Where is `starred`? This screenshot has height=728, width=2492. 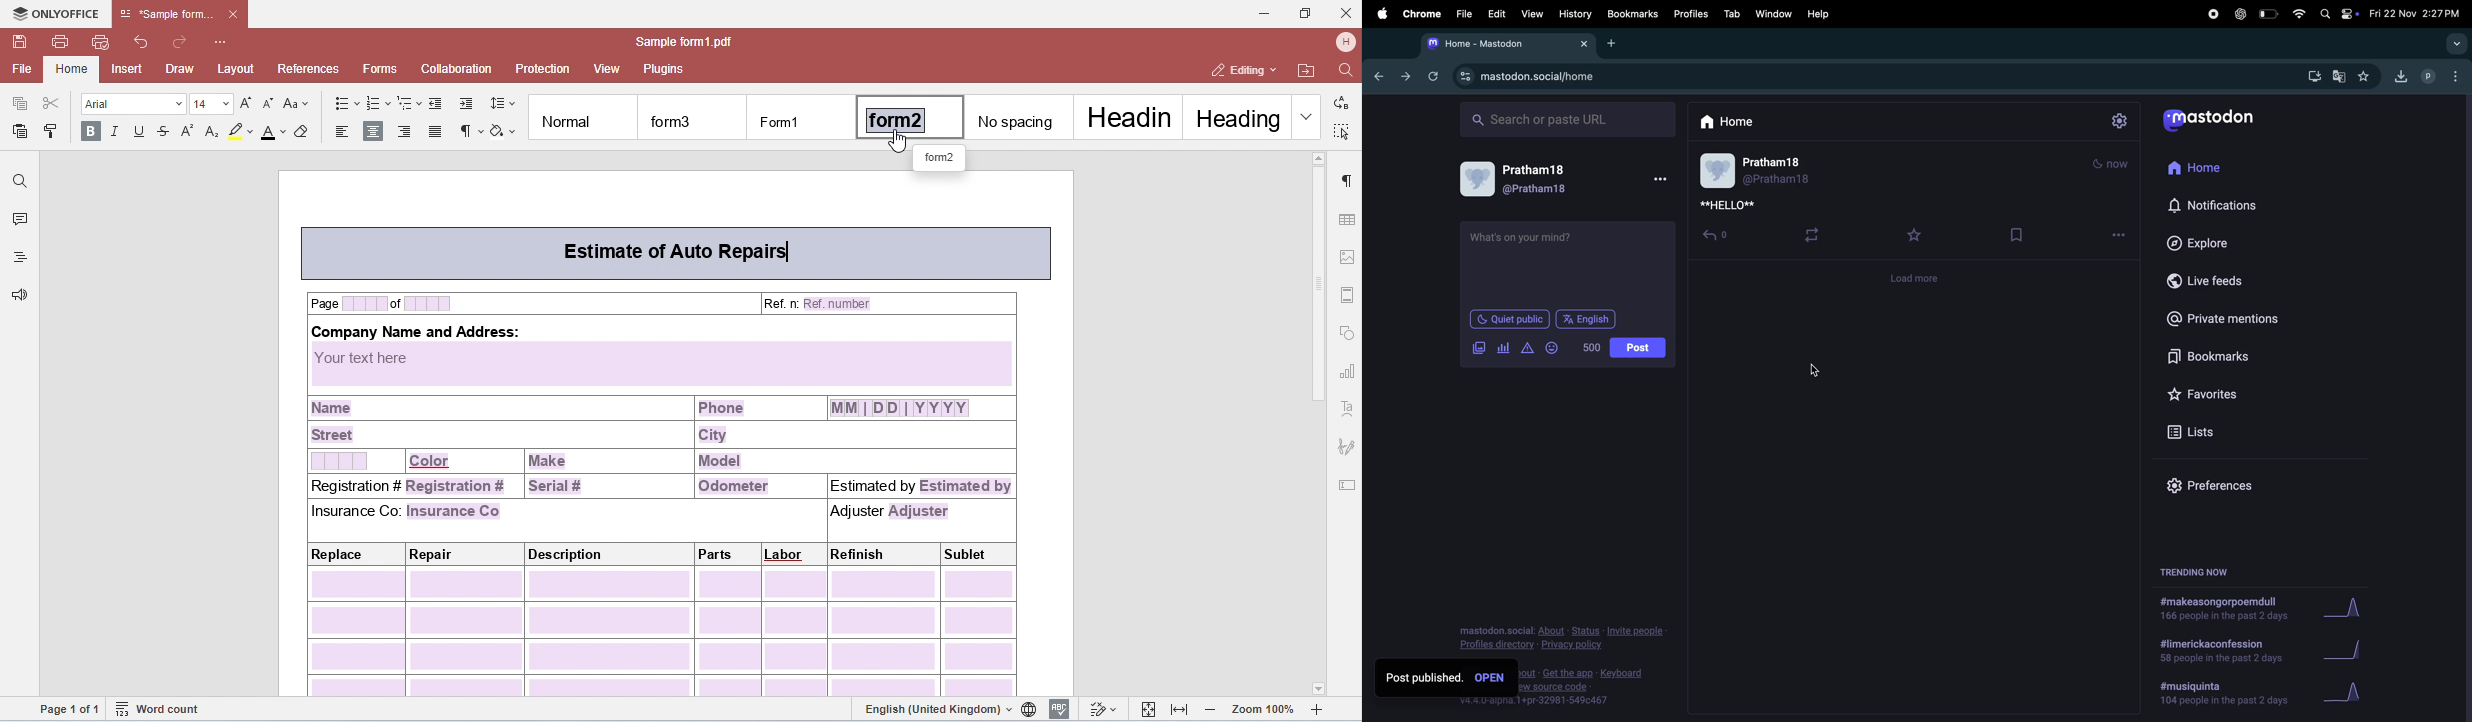
starred is located at coordinates (1916, 234).